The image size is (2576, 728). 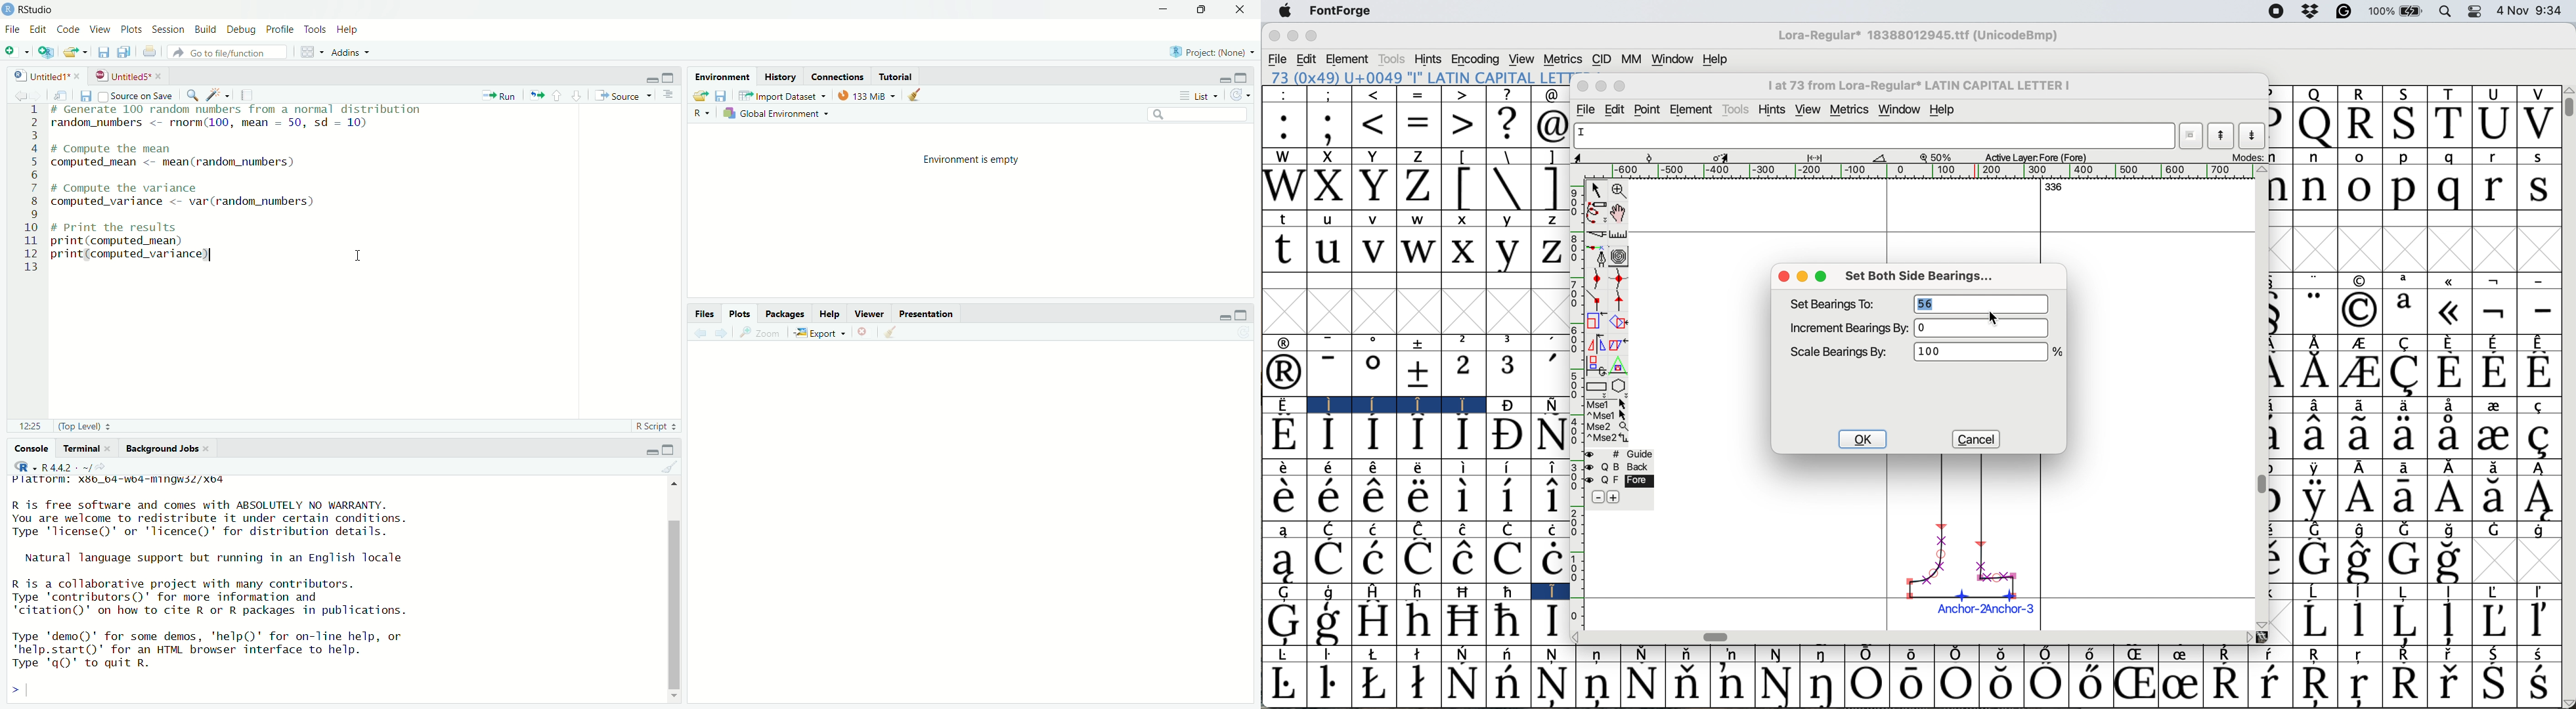 What do you see at coordinates (1419, 403) in the screenshot?
I see `` at bounding box center [1419, 403].